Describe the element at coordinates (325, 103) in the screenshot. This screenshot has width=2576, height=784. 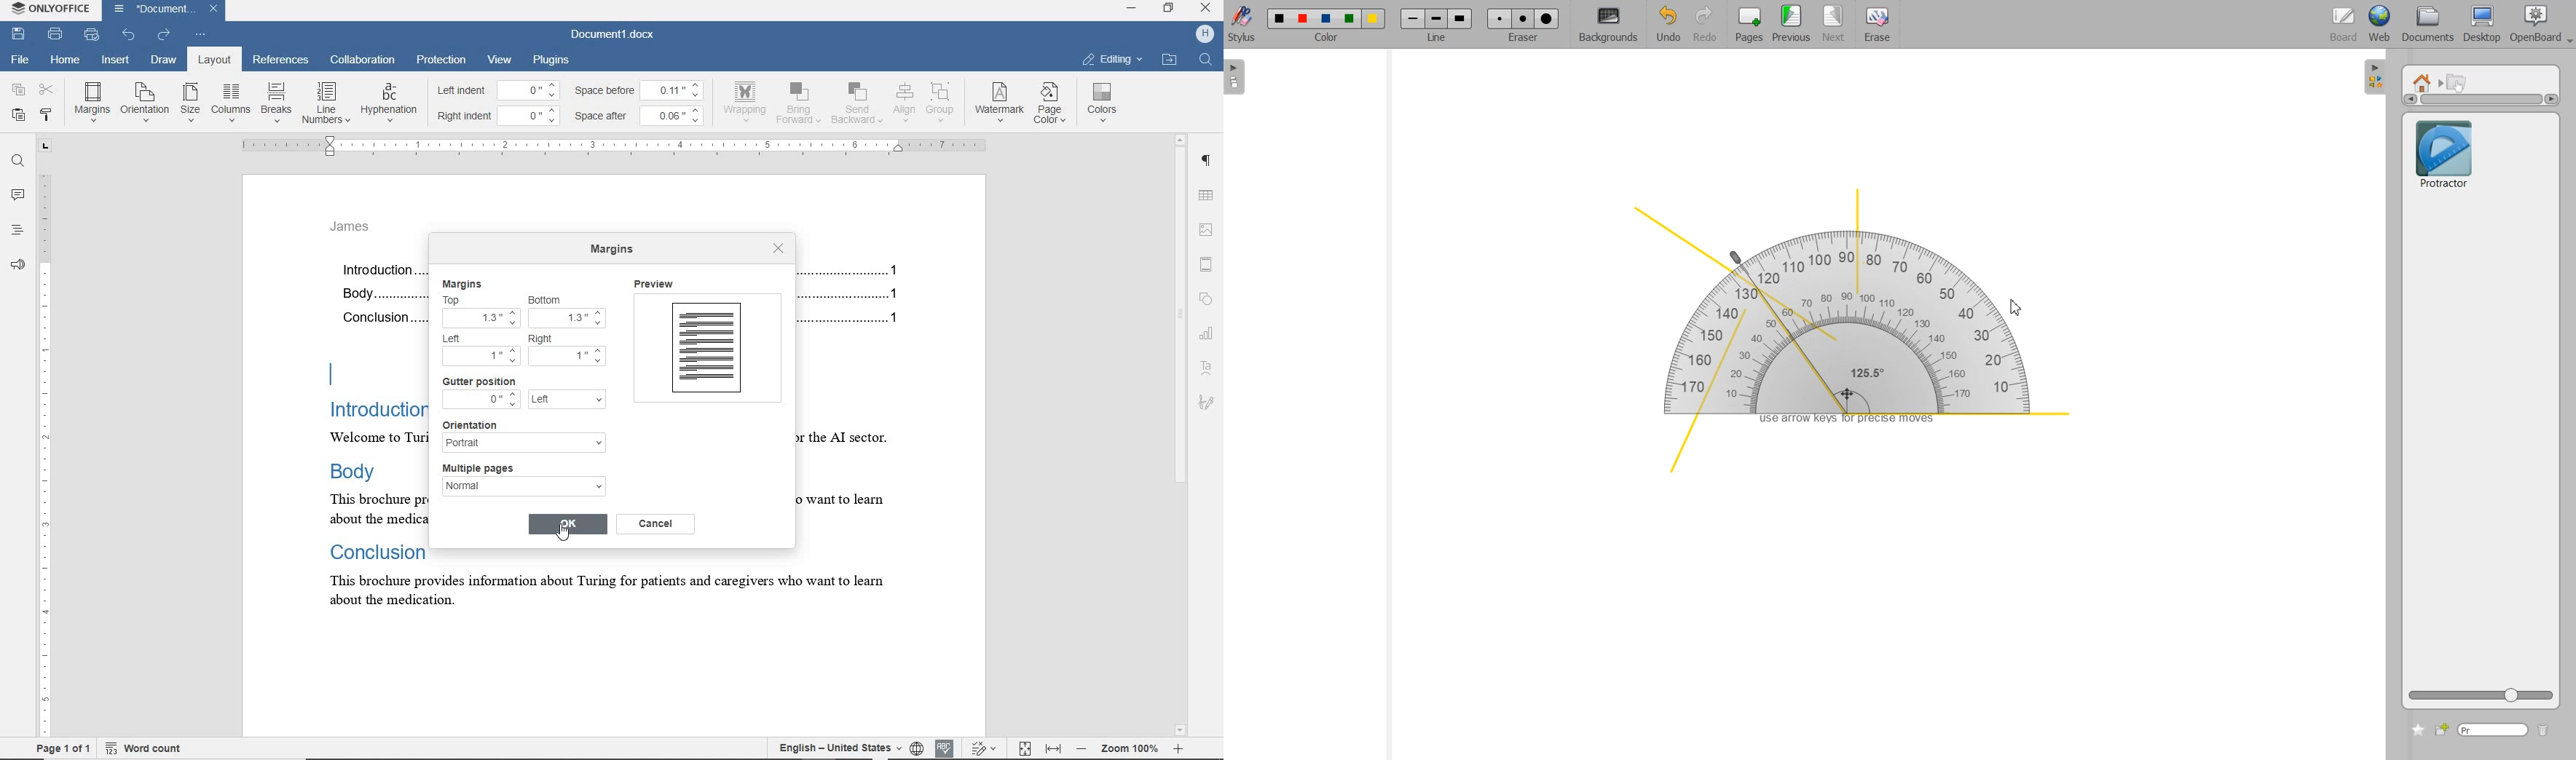
I see `line numbers` at that location.